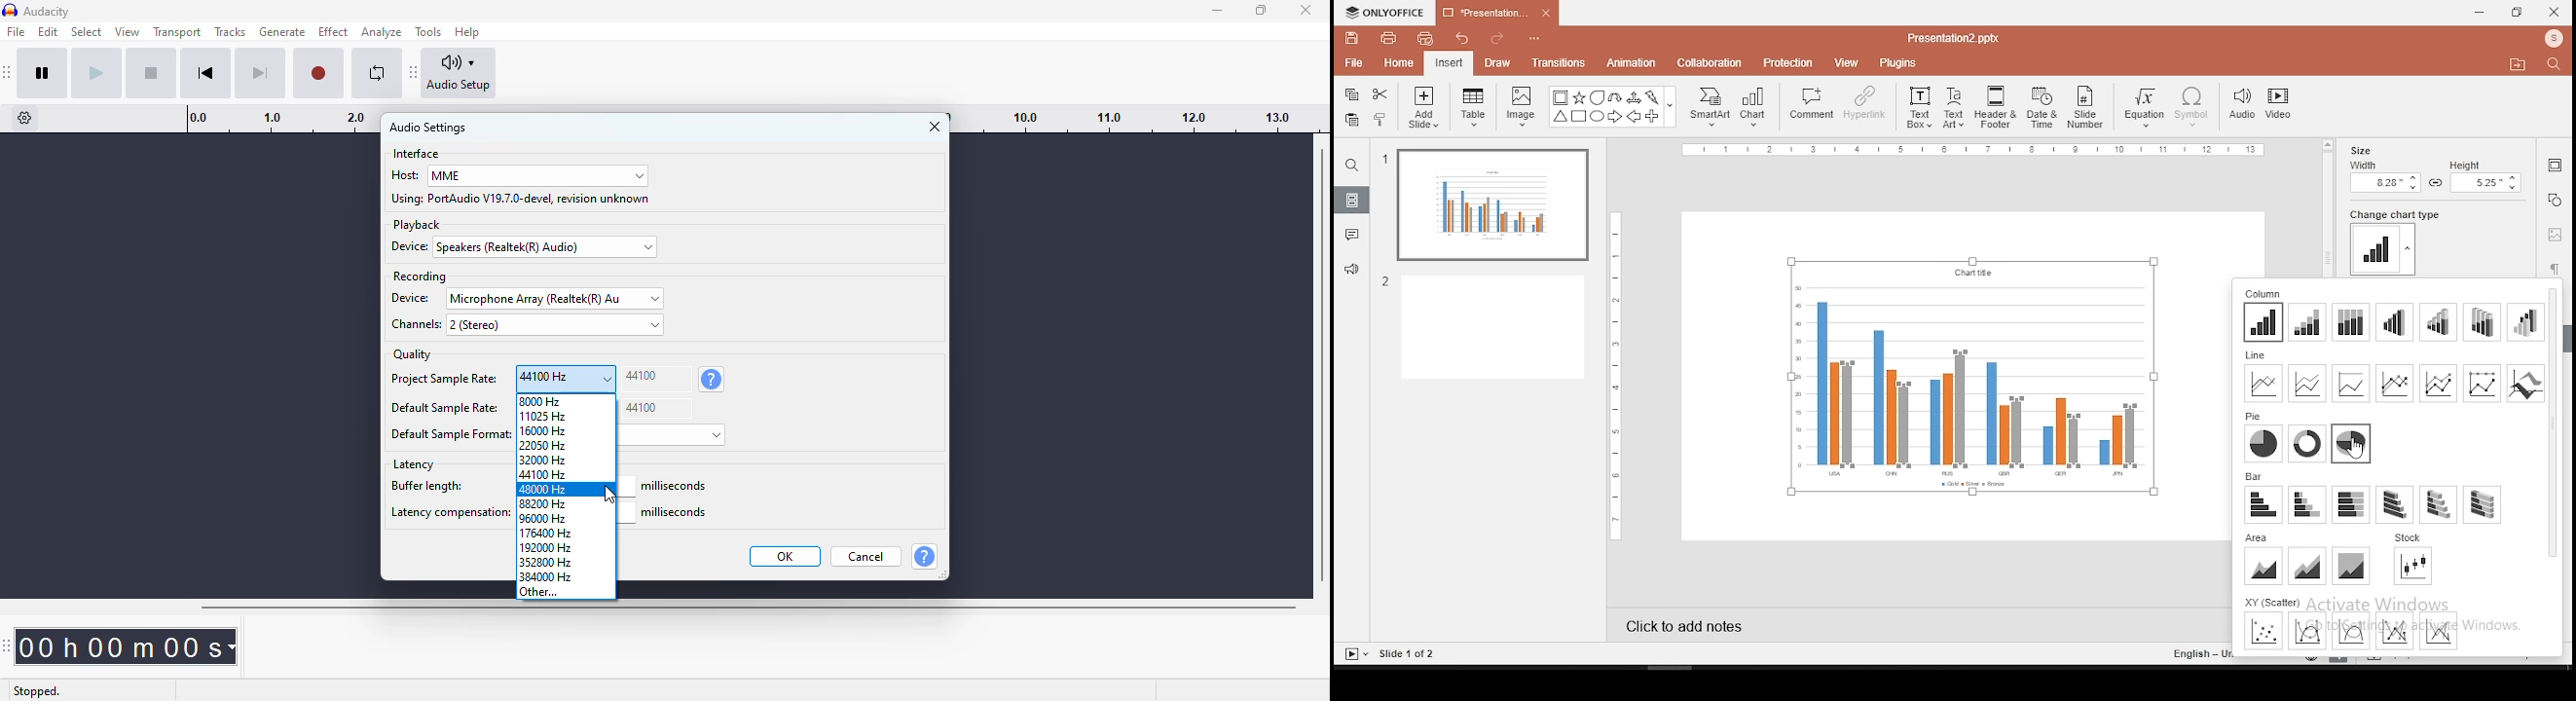 This screenshot has width=2576, height=728. What do you see at coordinates (555, 298) in the screenshot?
I see `select device` at bounding box center [555, 298].